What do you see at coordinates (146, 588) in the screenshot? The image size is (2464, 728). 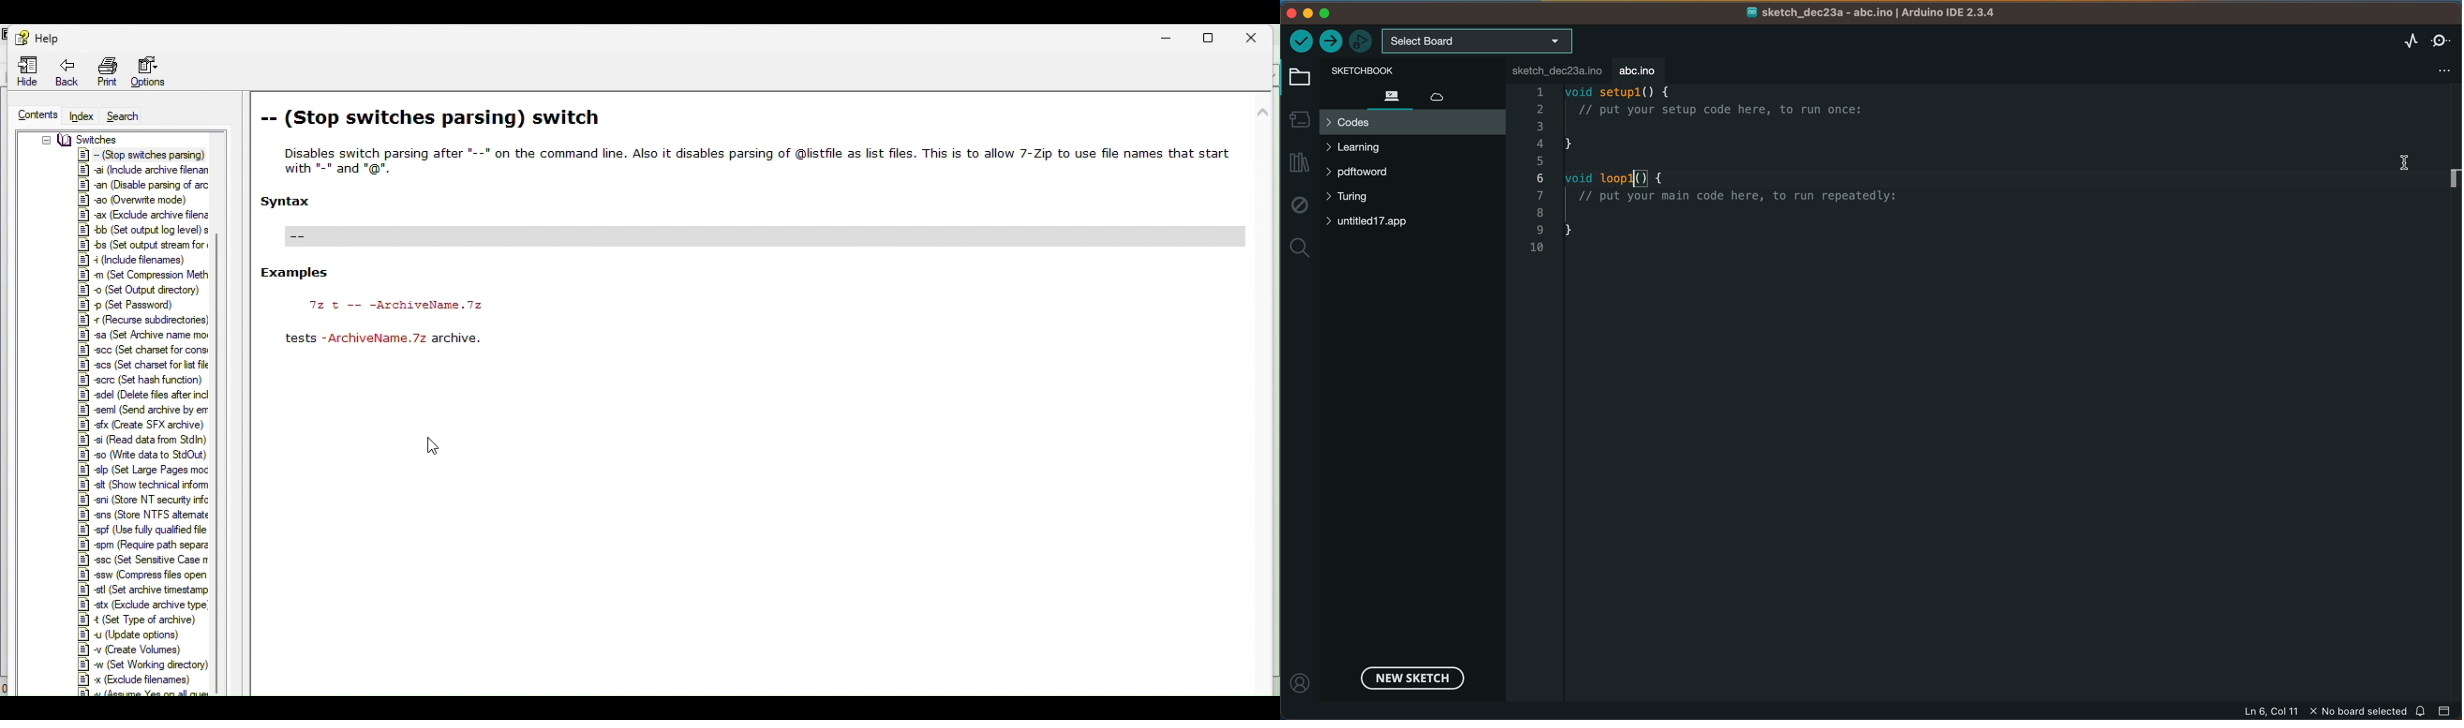 I see `` at bounding box center [146, 588].